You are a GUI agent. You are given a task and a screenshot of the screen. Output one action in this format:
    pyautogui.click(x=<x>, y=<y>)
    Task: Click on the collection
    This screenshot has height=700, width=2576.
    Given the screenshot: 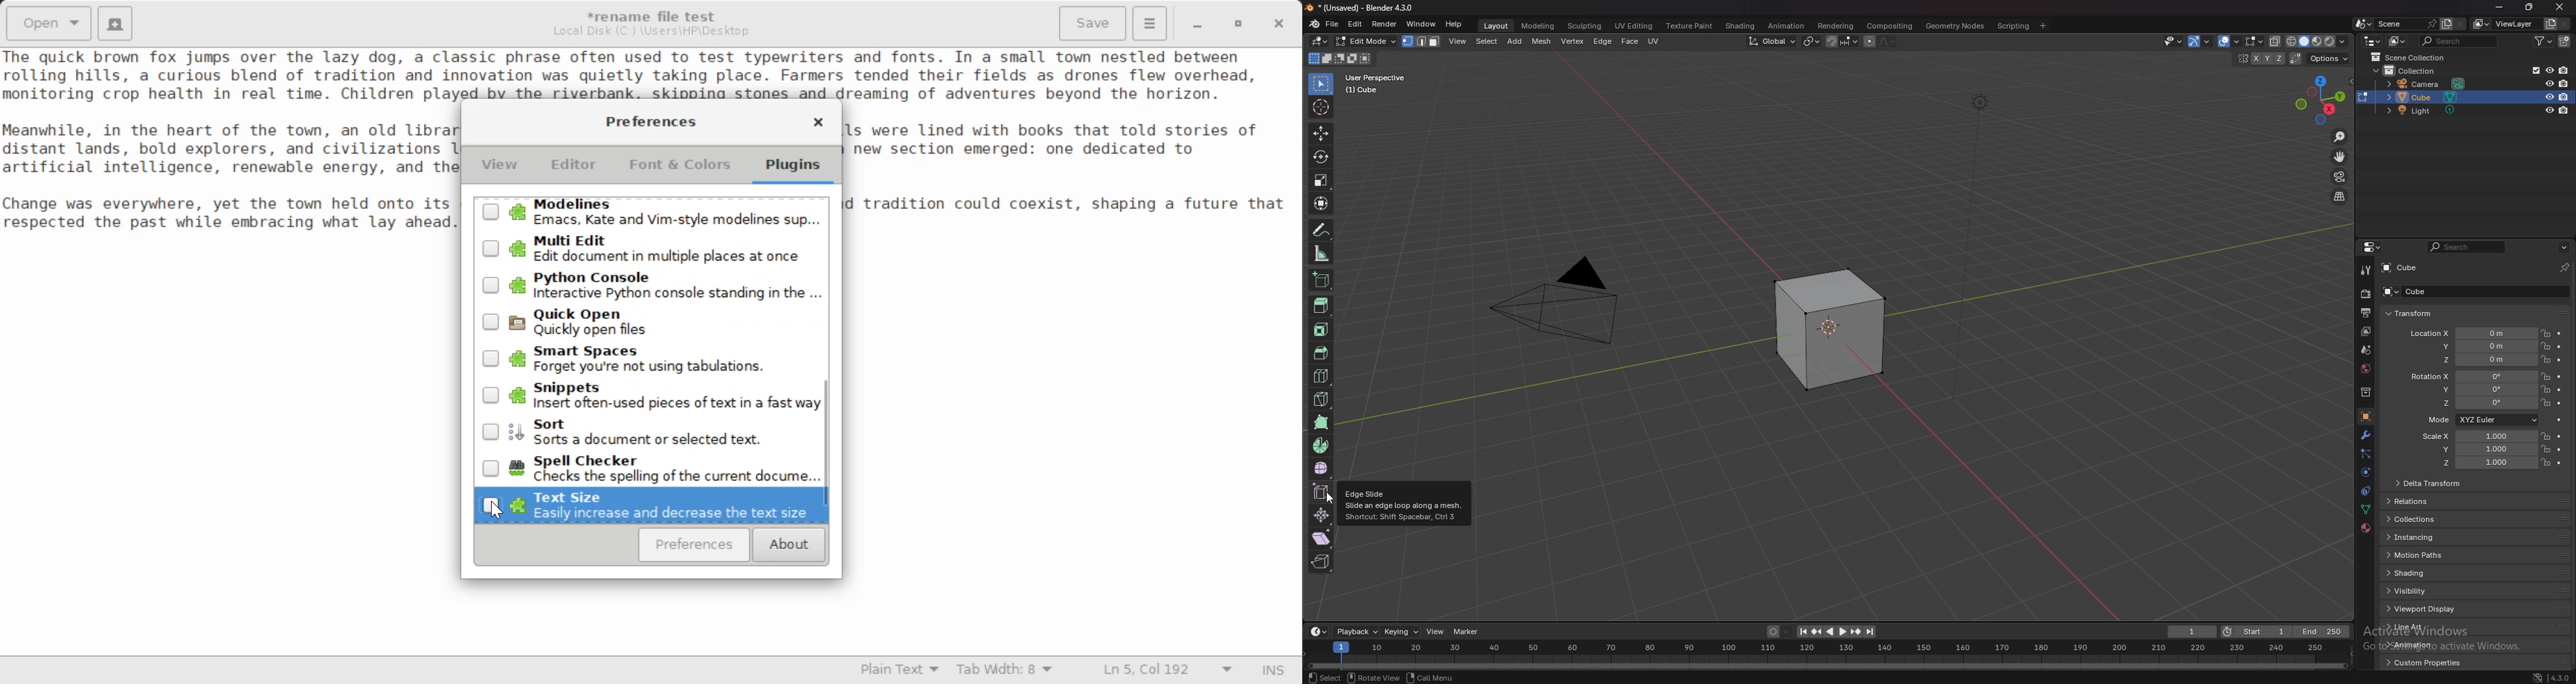 What is the action you would take?
    pyautogui.click(x=2413, y=70)
    